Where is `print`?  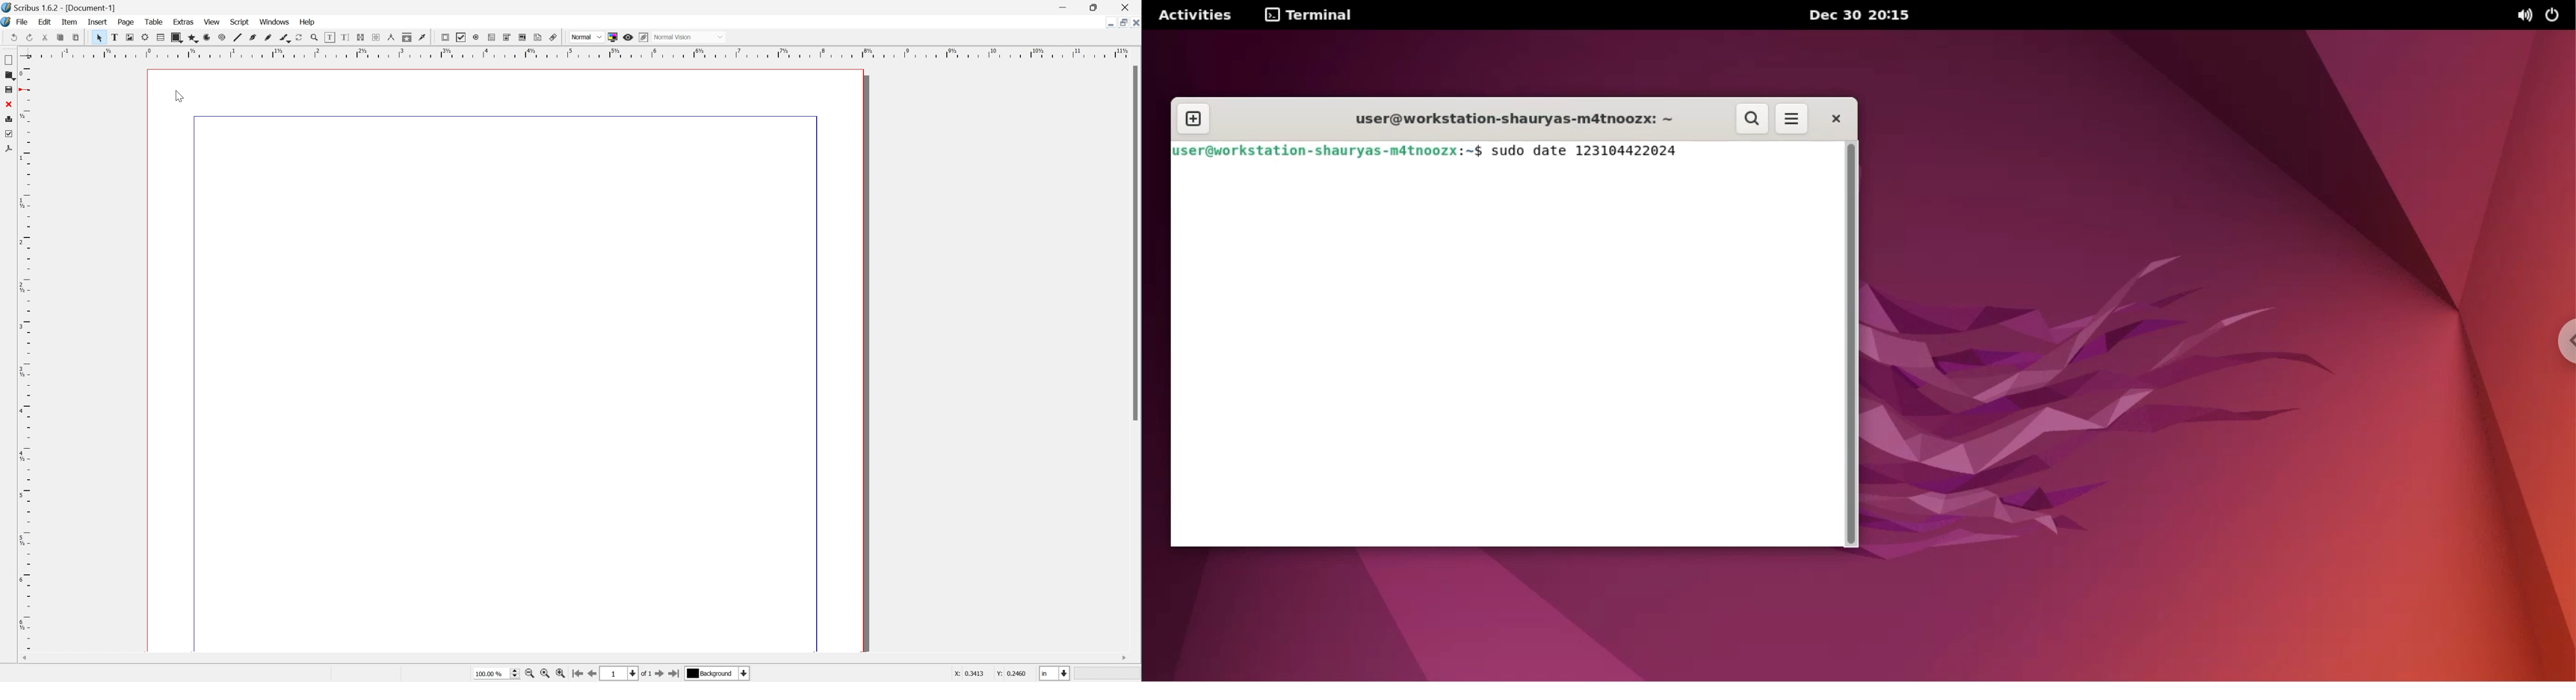 print is located at coordinates (12, 118).